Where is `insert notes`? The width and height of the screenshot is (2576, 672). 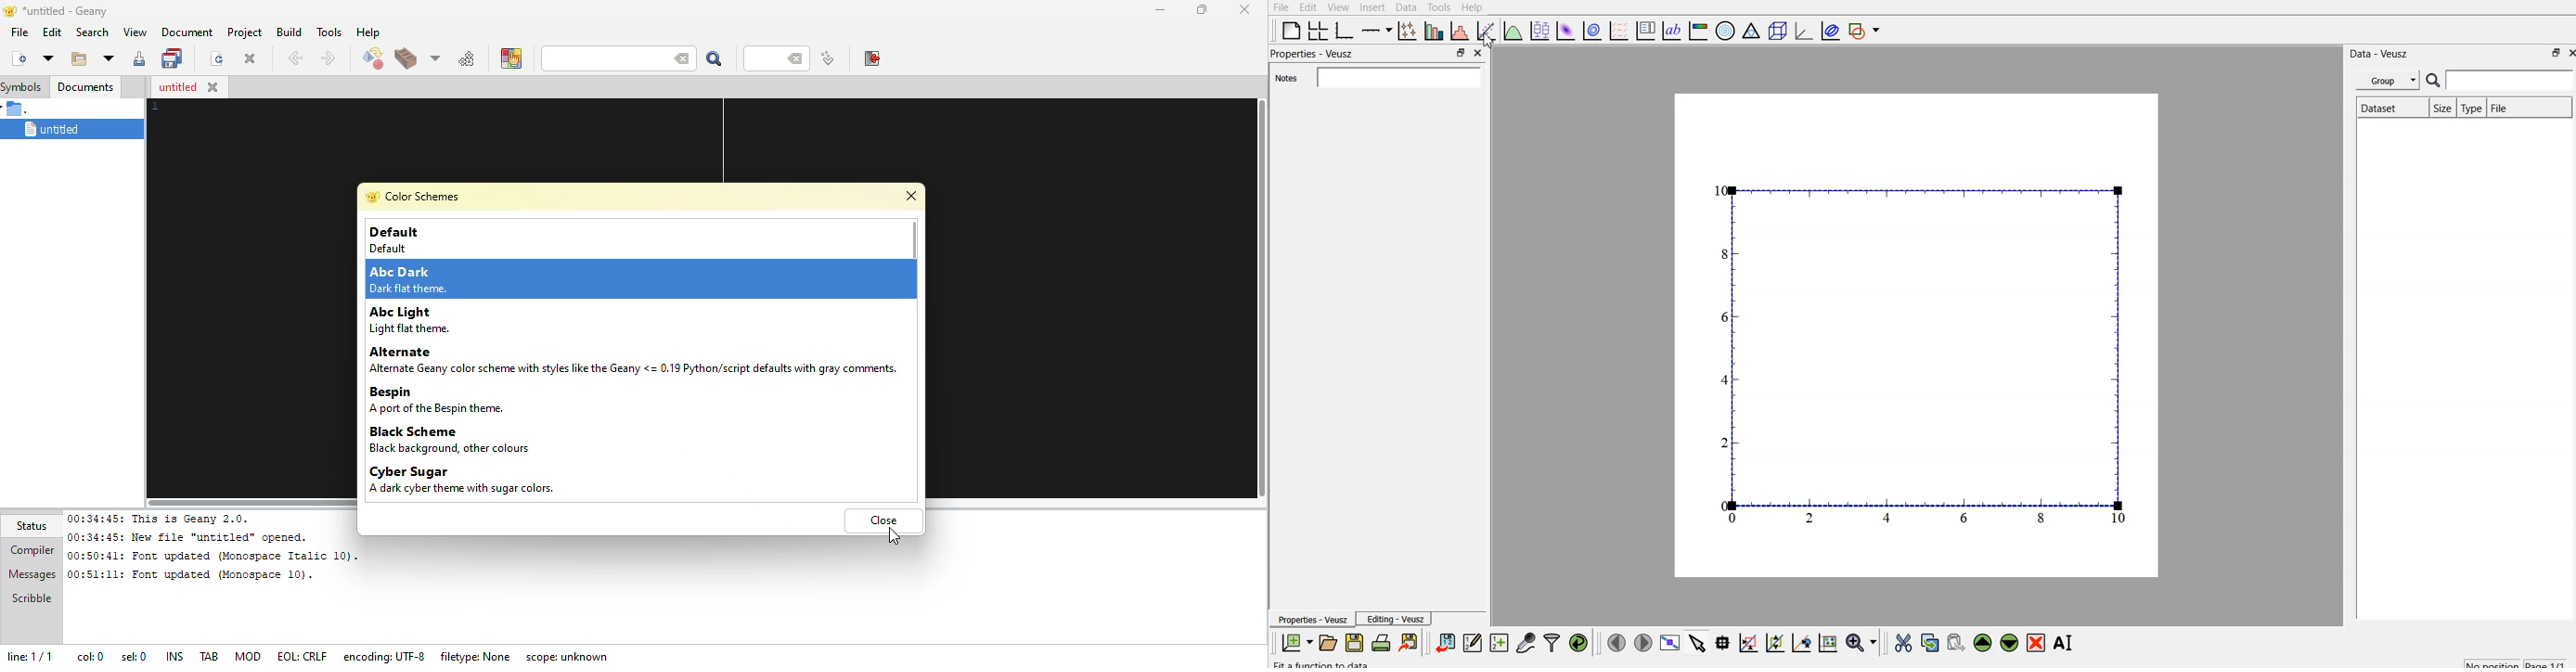
insert notes is located at coordinates (1401, 78).